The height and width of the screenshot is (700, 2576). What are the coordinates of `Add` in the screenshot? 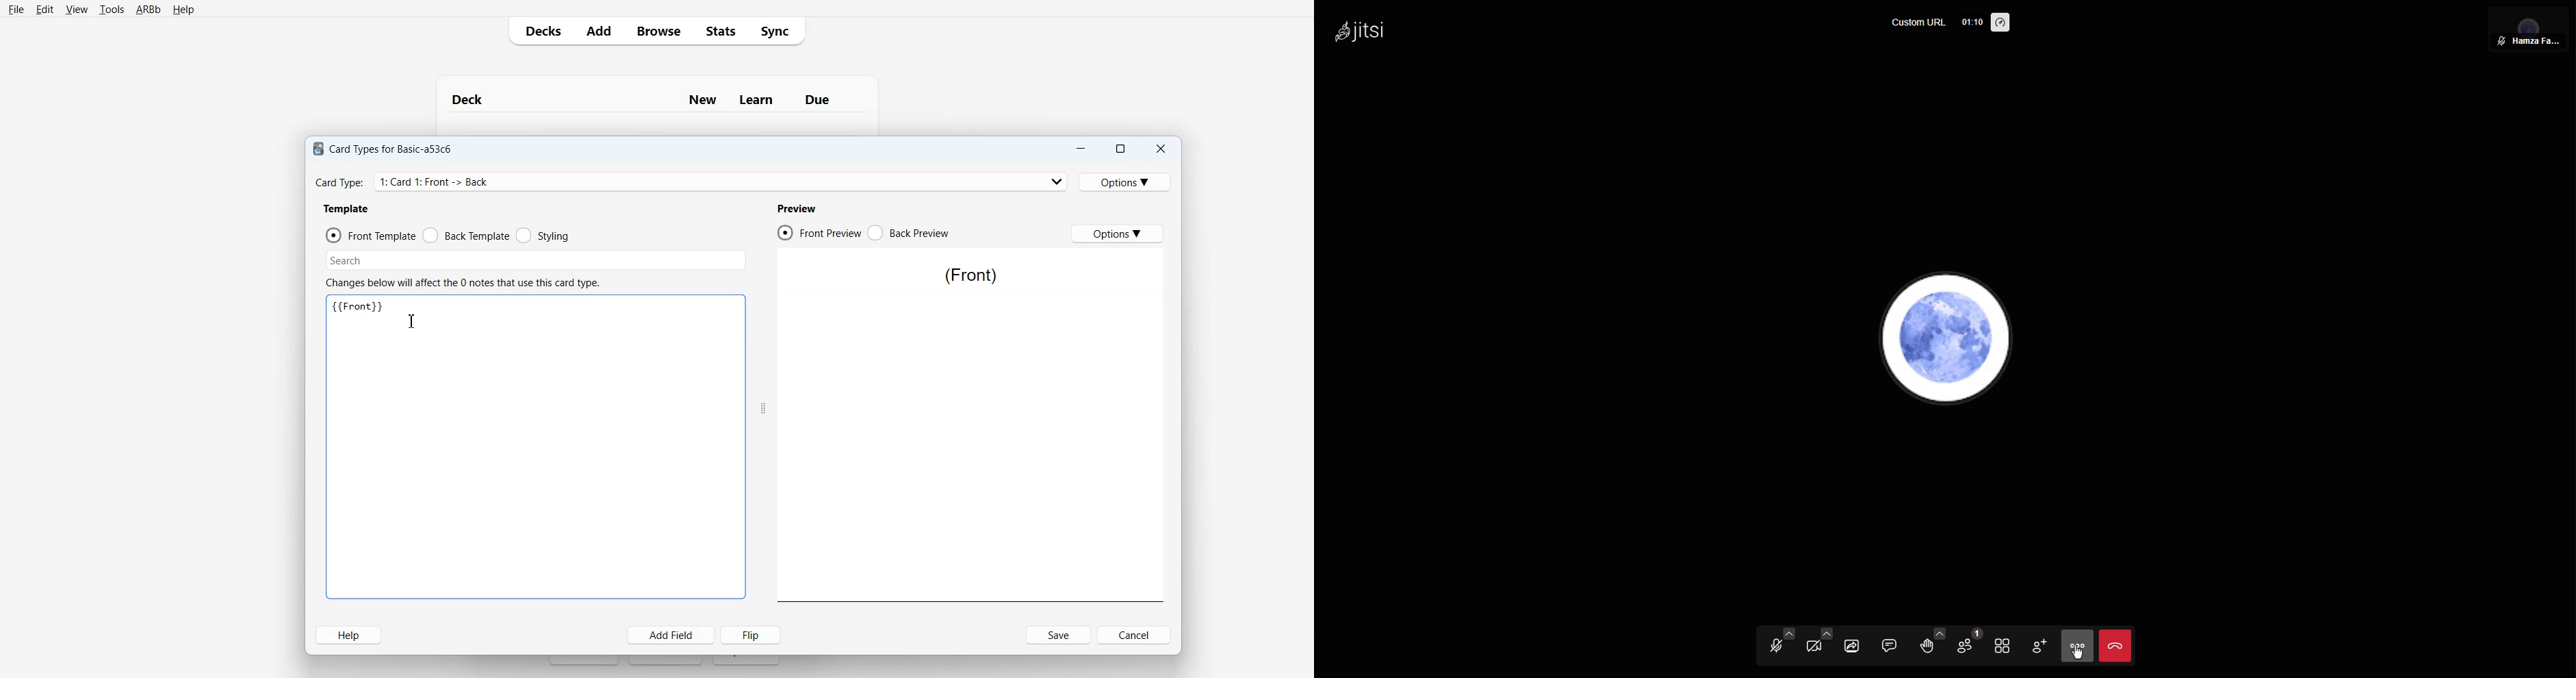 It's located at (598, 31).